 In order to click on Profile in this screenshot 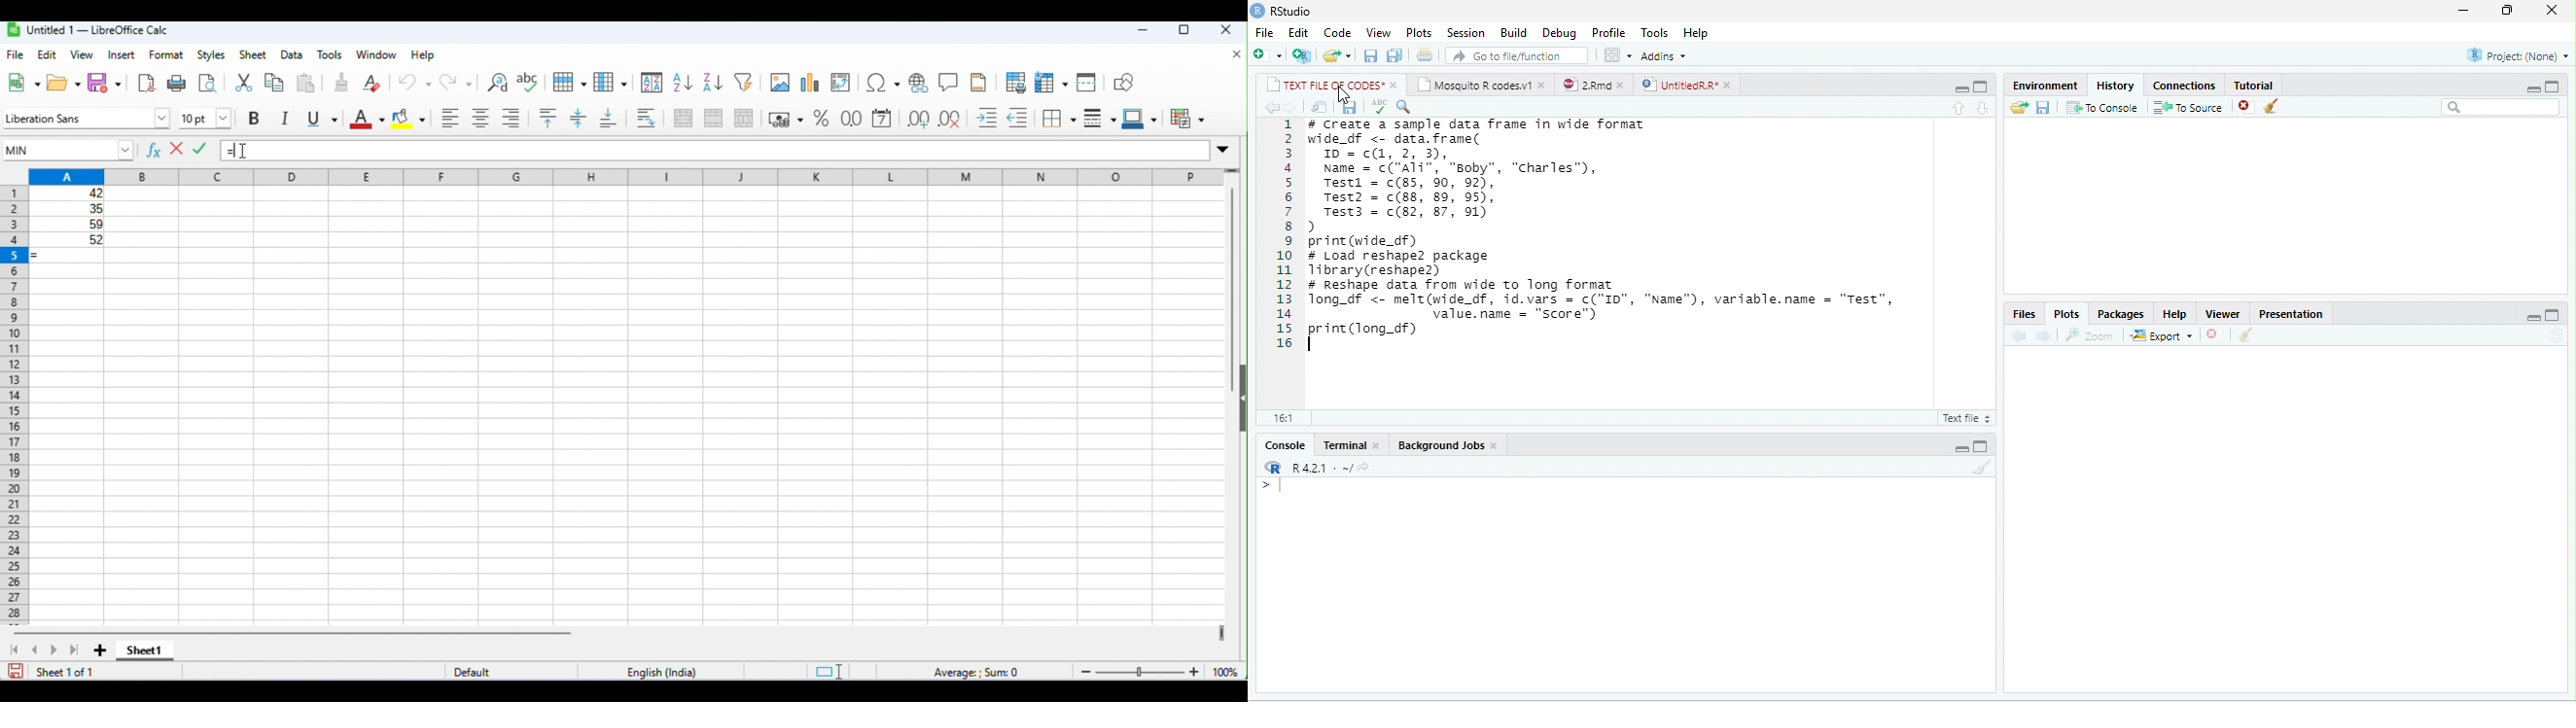, I will do `click(1608, 33)`.